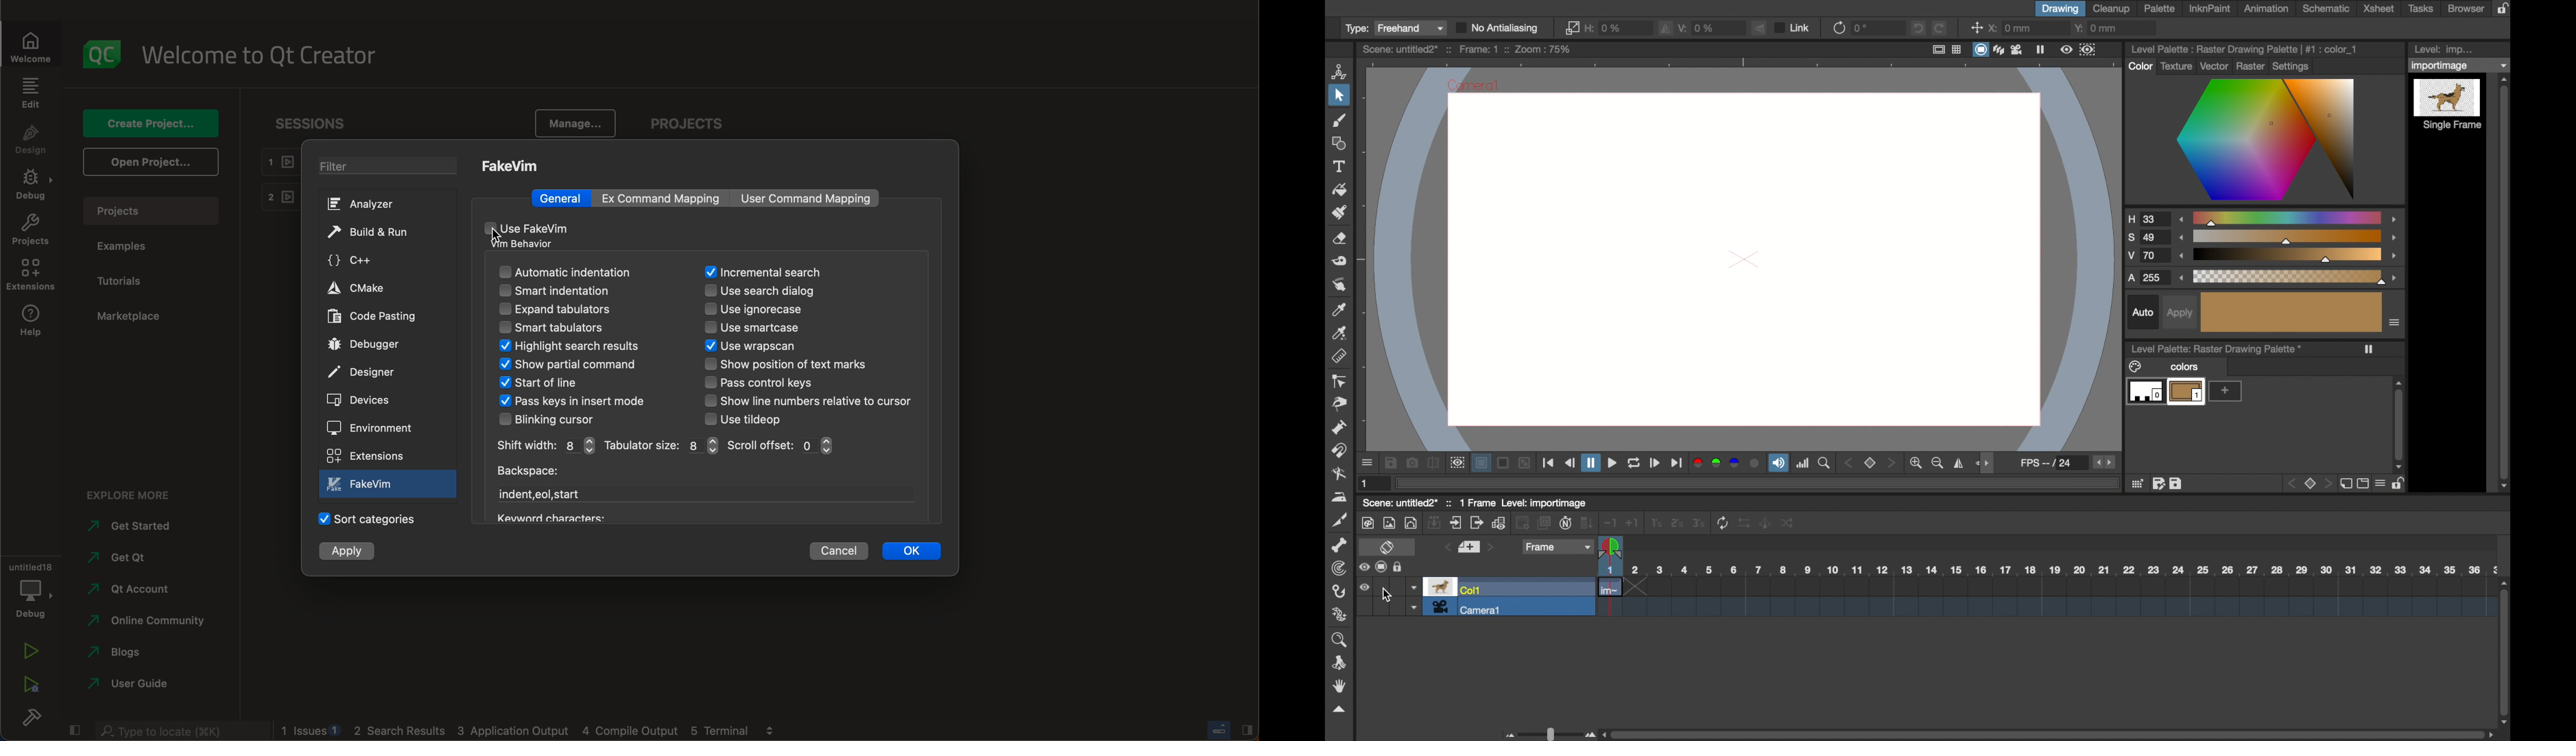  I want to click on 1, so click(1365, 484).